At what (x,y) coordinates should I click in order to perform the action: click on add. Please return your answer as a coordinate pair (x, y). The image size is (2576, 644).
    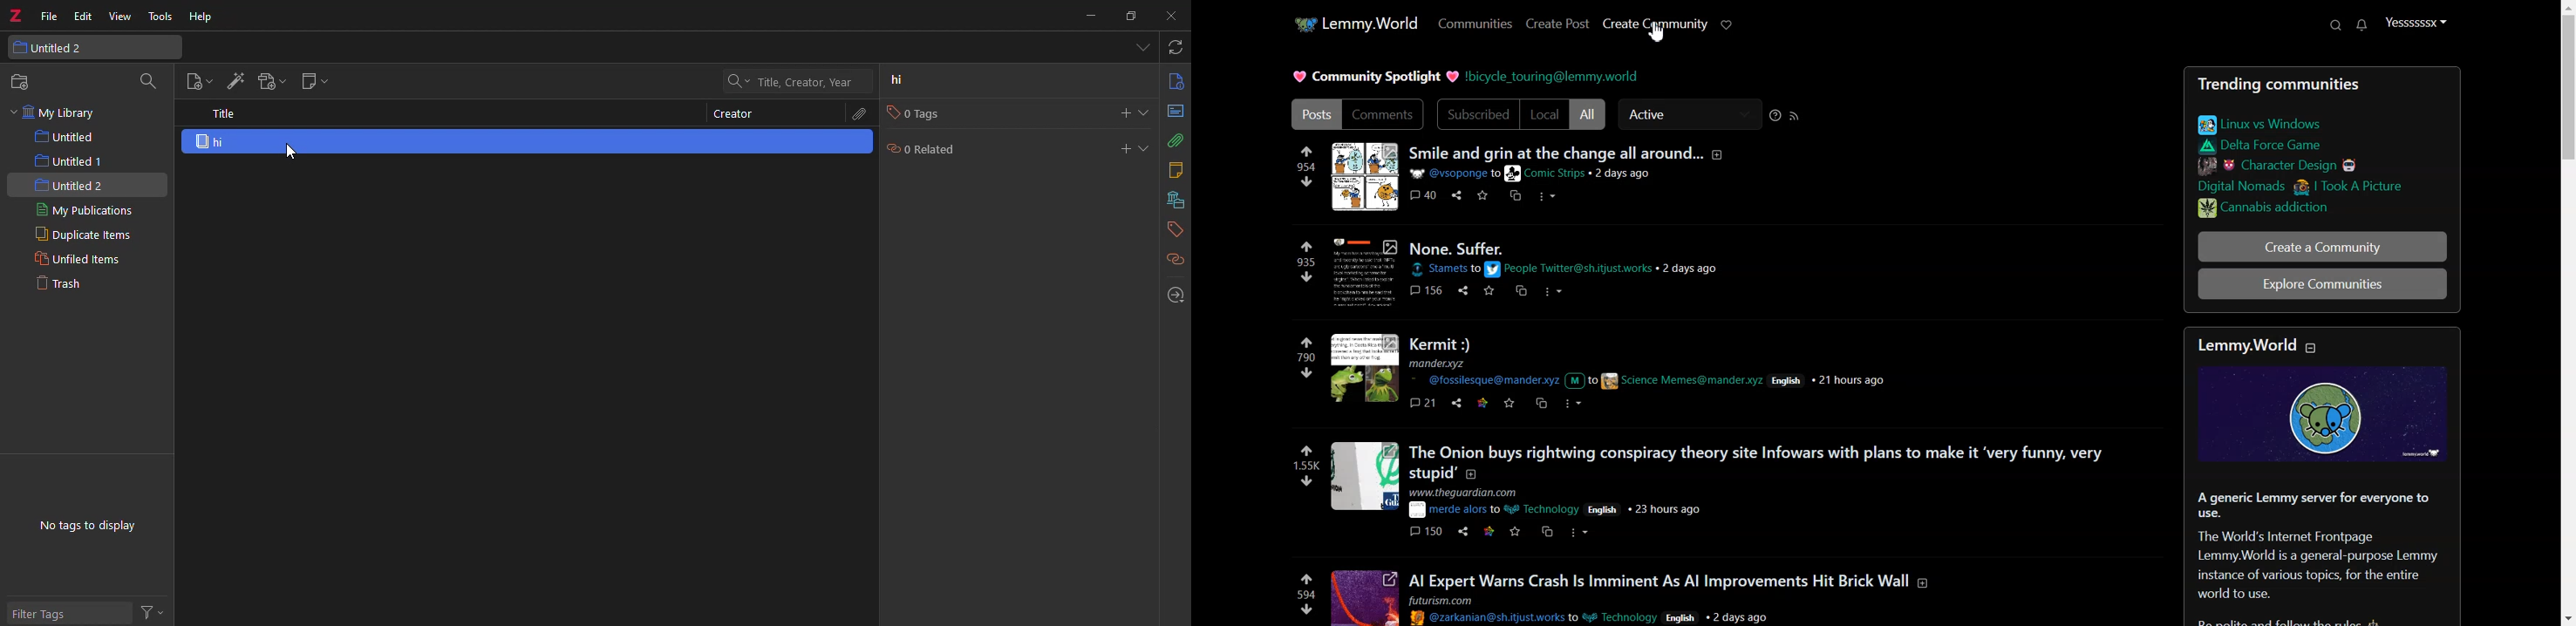
    Looking at the image, I should click on (1120, 112).